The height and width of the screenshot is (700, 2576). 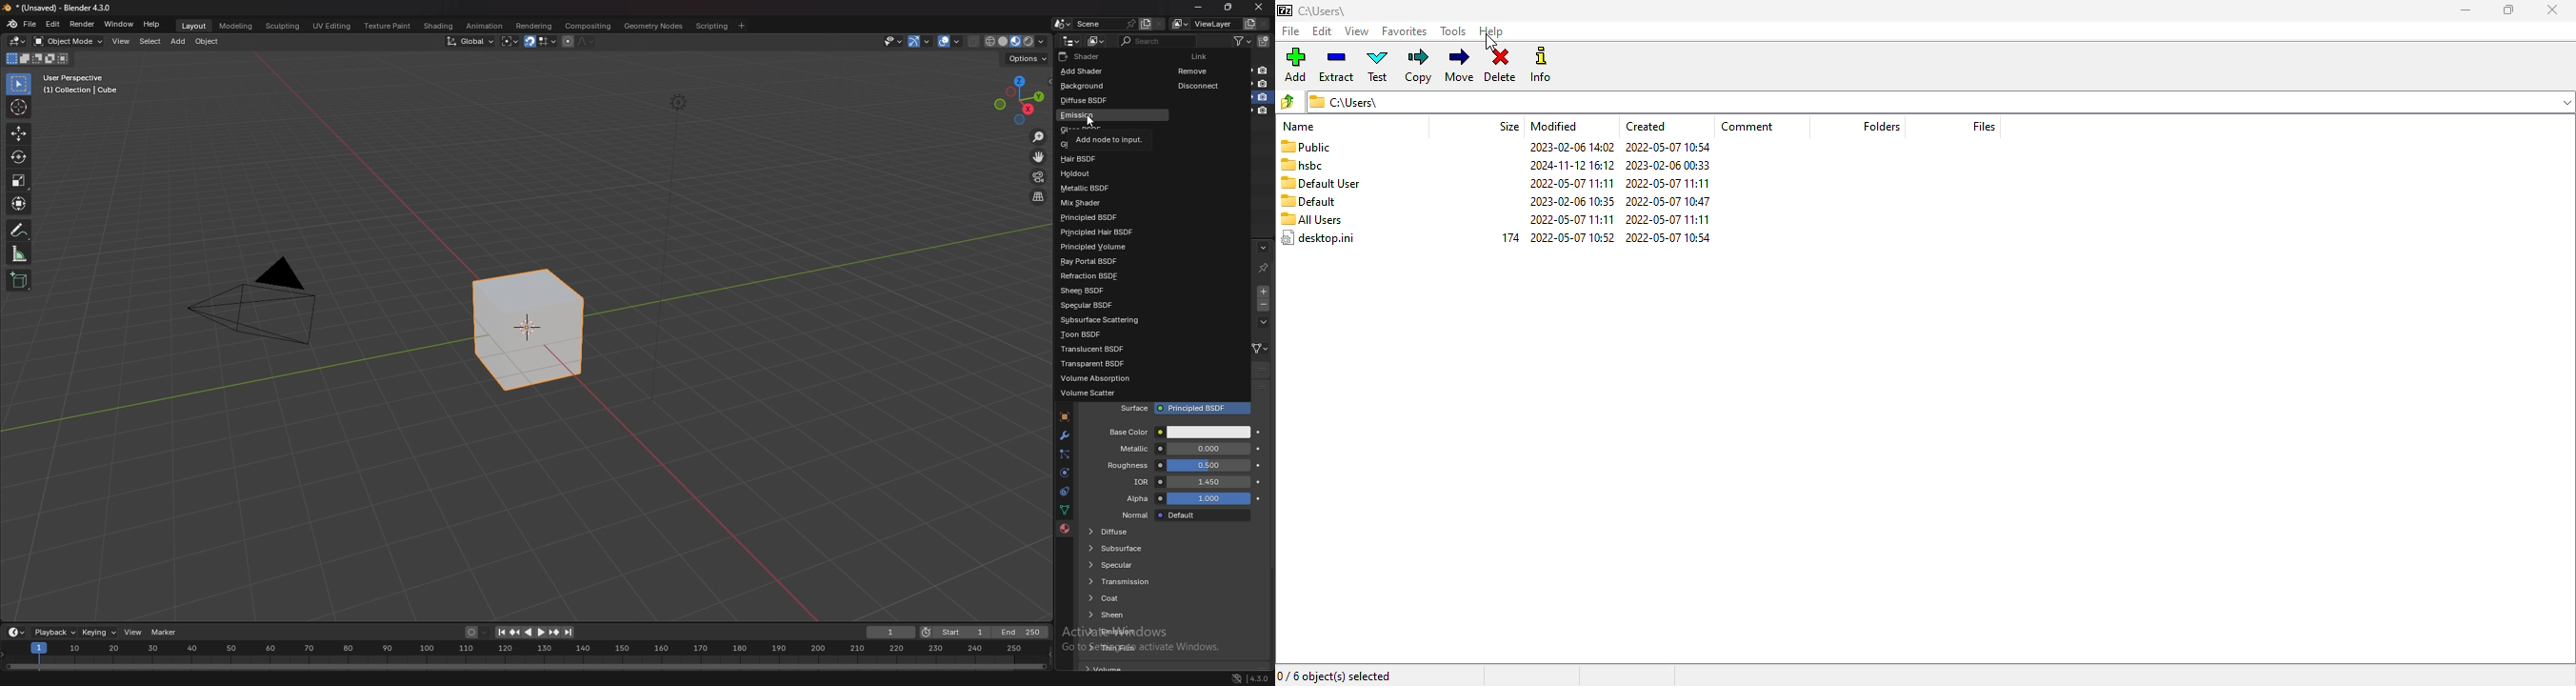 I want to click on modified date & time, so click(x=1572, y=192).